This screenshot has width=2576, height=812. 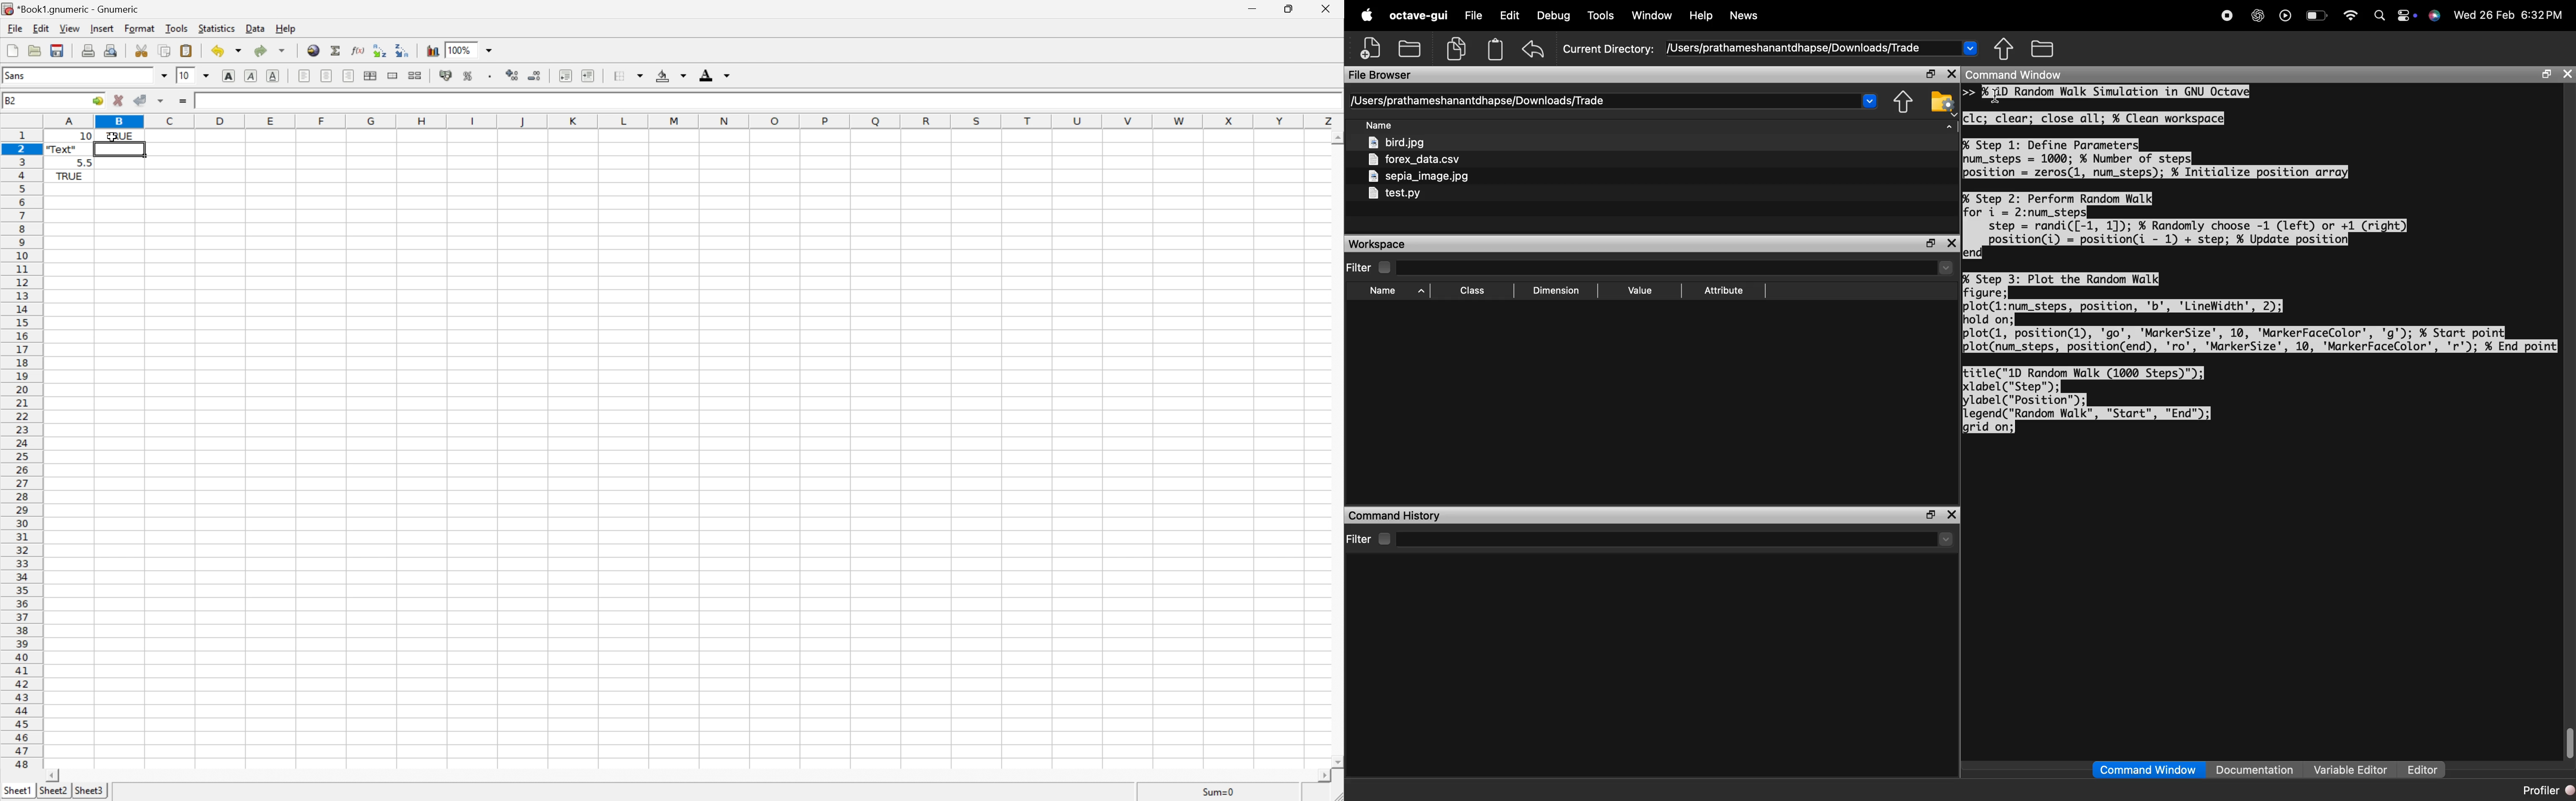 What do you see at coordinates (1422, 169) in the screenshot?
I see `files` at bounding box center [1422, 169].